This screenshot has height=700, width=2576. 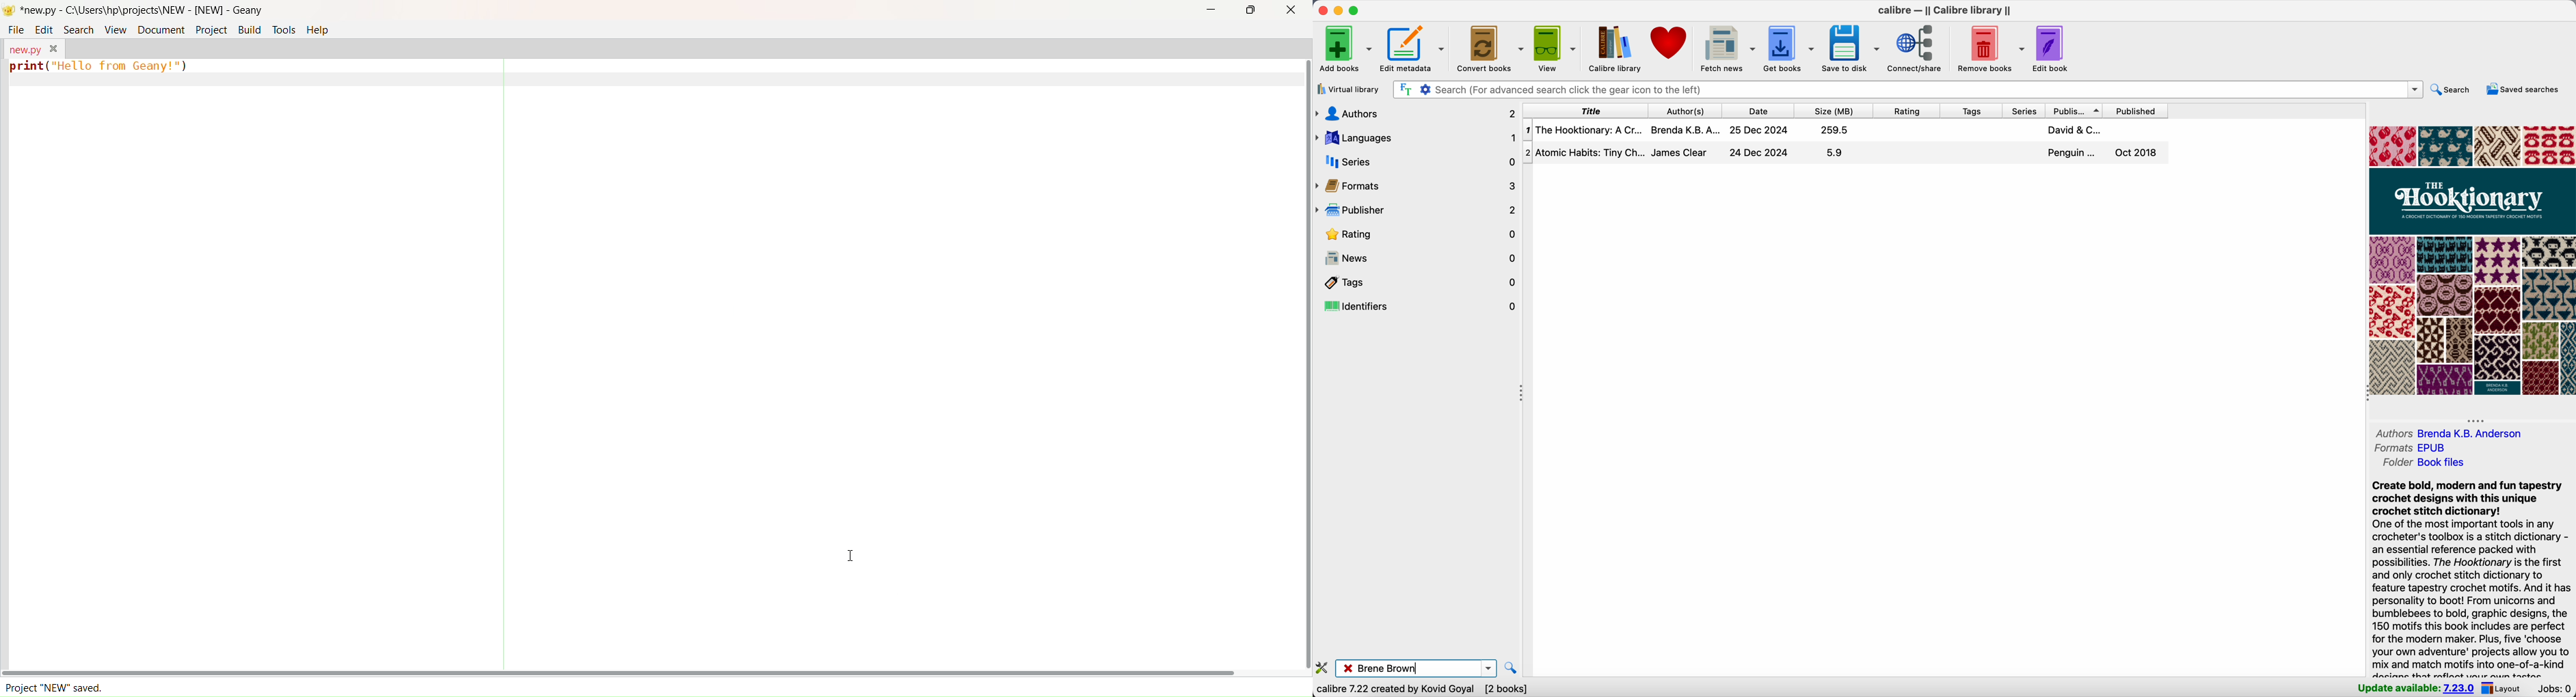 I want to click on date, so click(x=1760, y=111).